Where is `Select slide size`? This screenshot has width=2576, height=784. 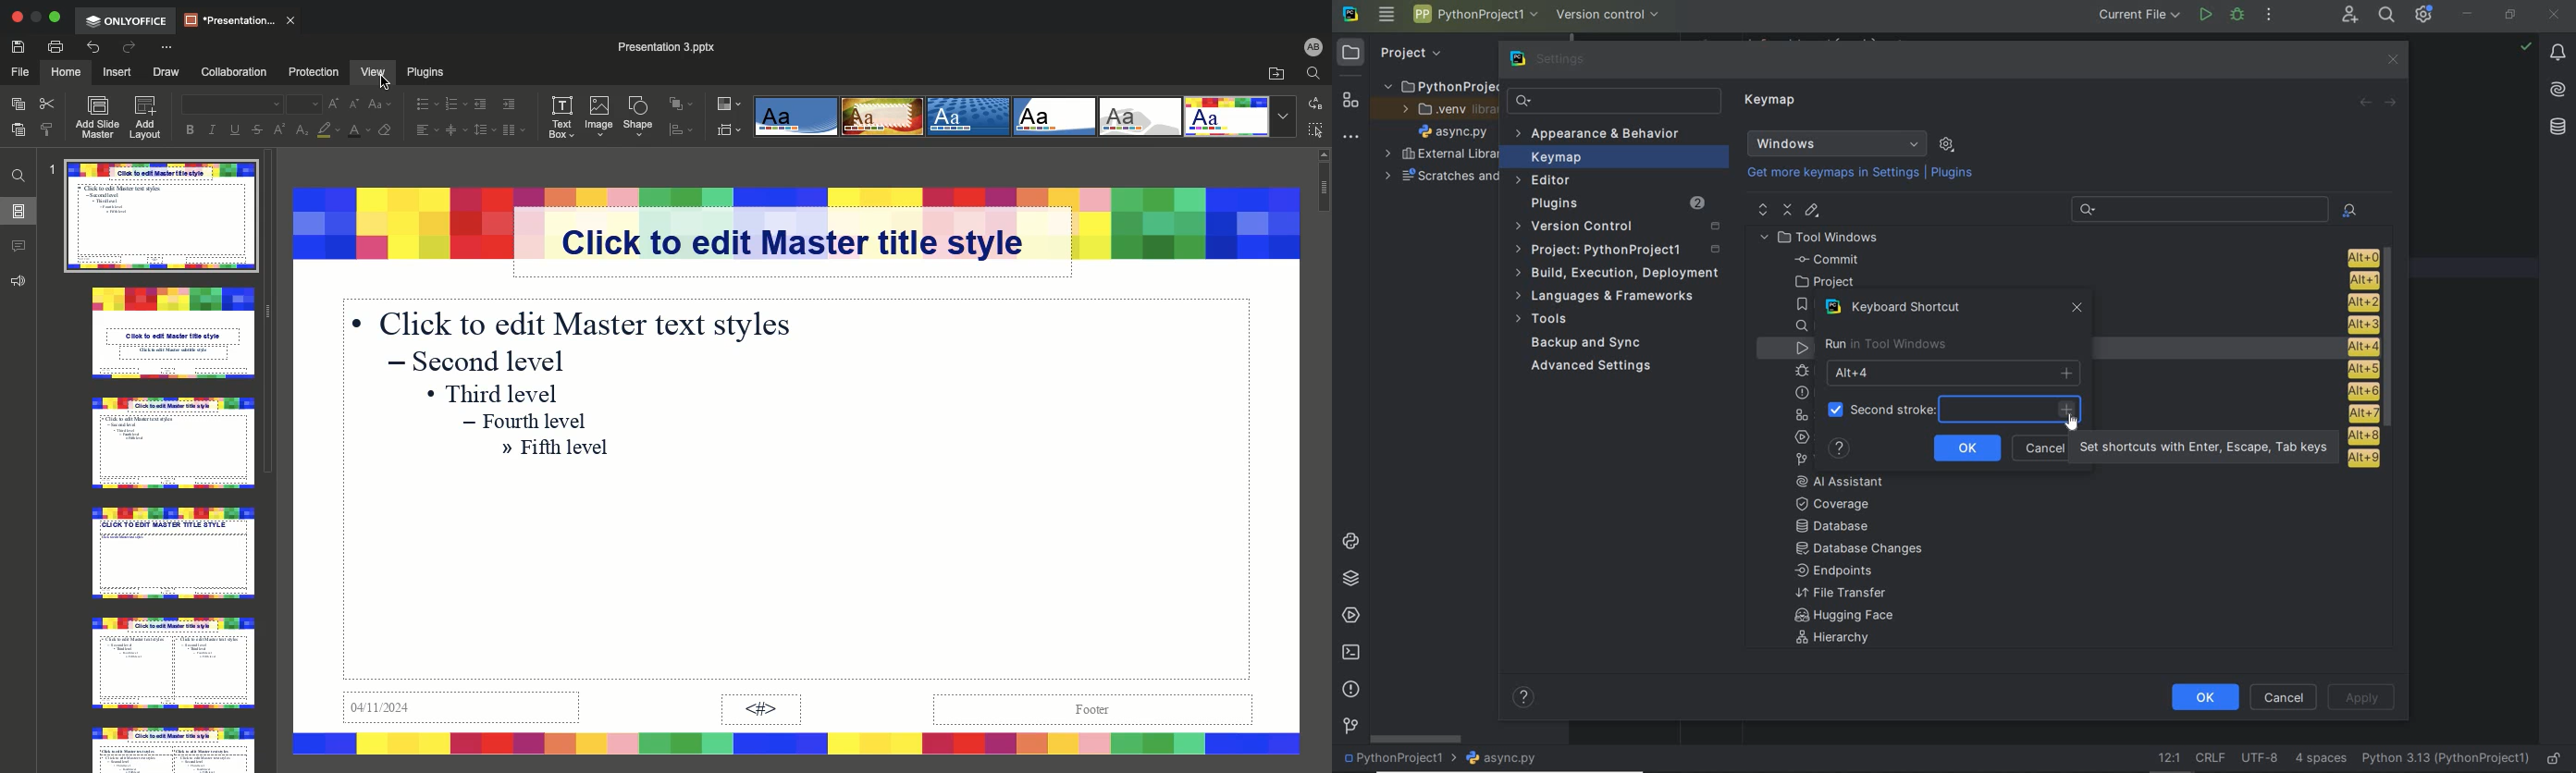 Select slide size is located at coordinates (731, 130).